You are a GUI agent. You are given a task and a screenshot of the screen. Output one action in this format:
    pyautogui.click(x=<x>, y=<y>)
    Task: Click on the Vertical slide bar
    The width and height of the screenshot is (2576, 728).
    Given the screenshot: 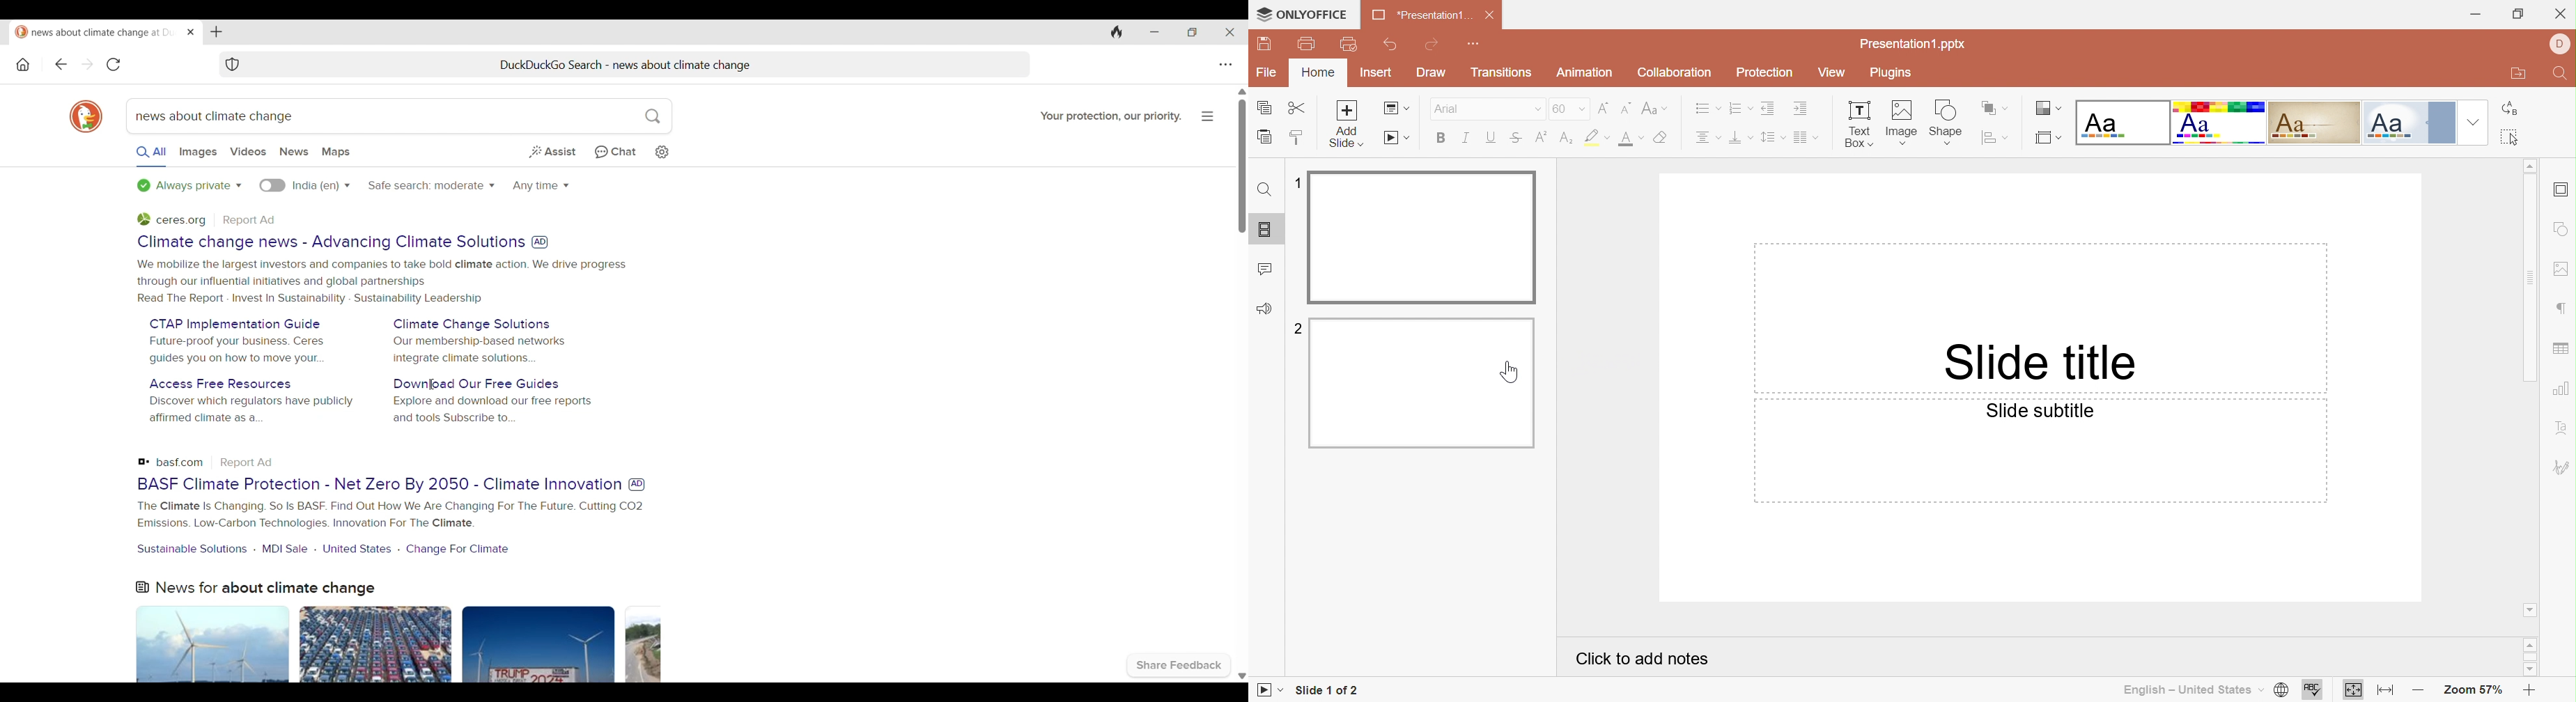 What is the action you would take?
    pyautogui.click(x=1244, y=166)
    